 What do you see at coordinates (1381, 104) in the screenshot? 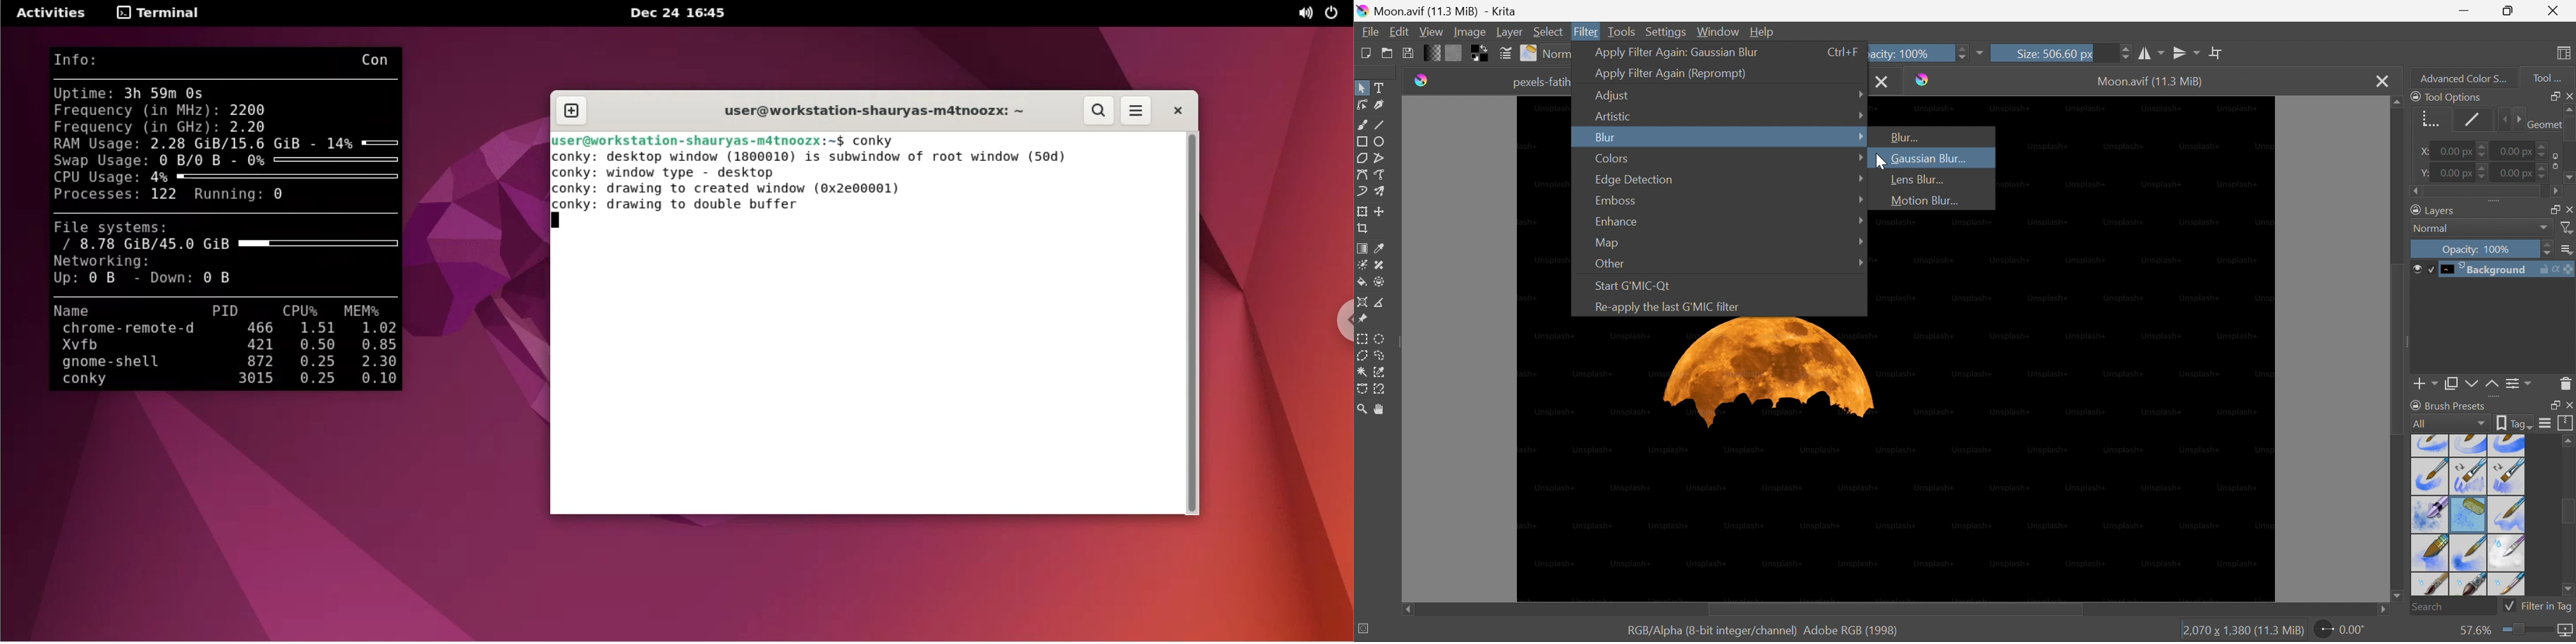
I see `Calligraphy` at bounding box center [1381, 104].